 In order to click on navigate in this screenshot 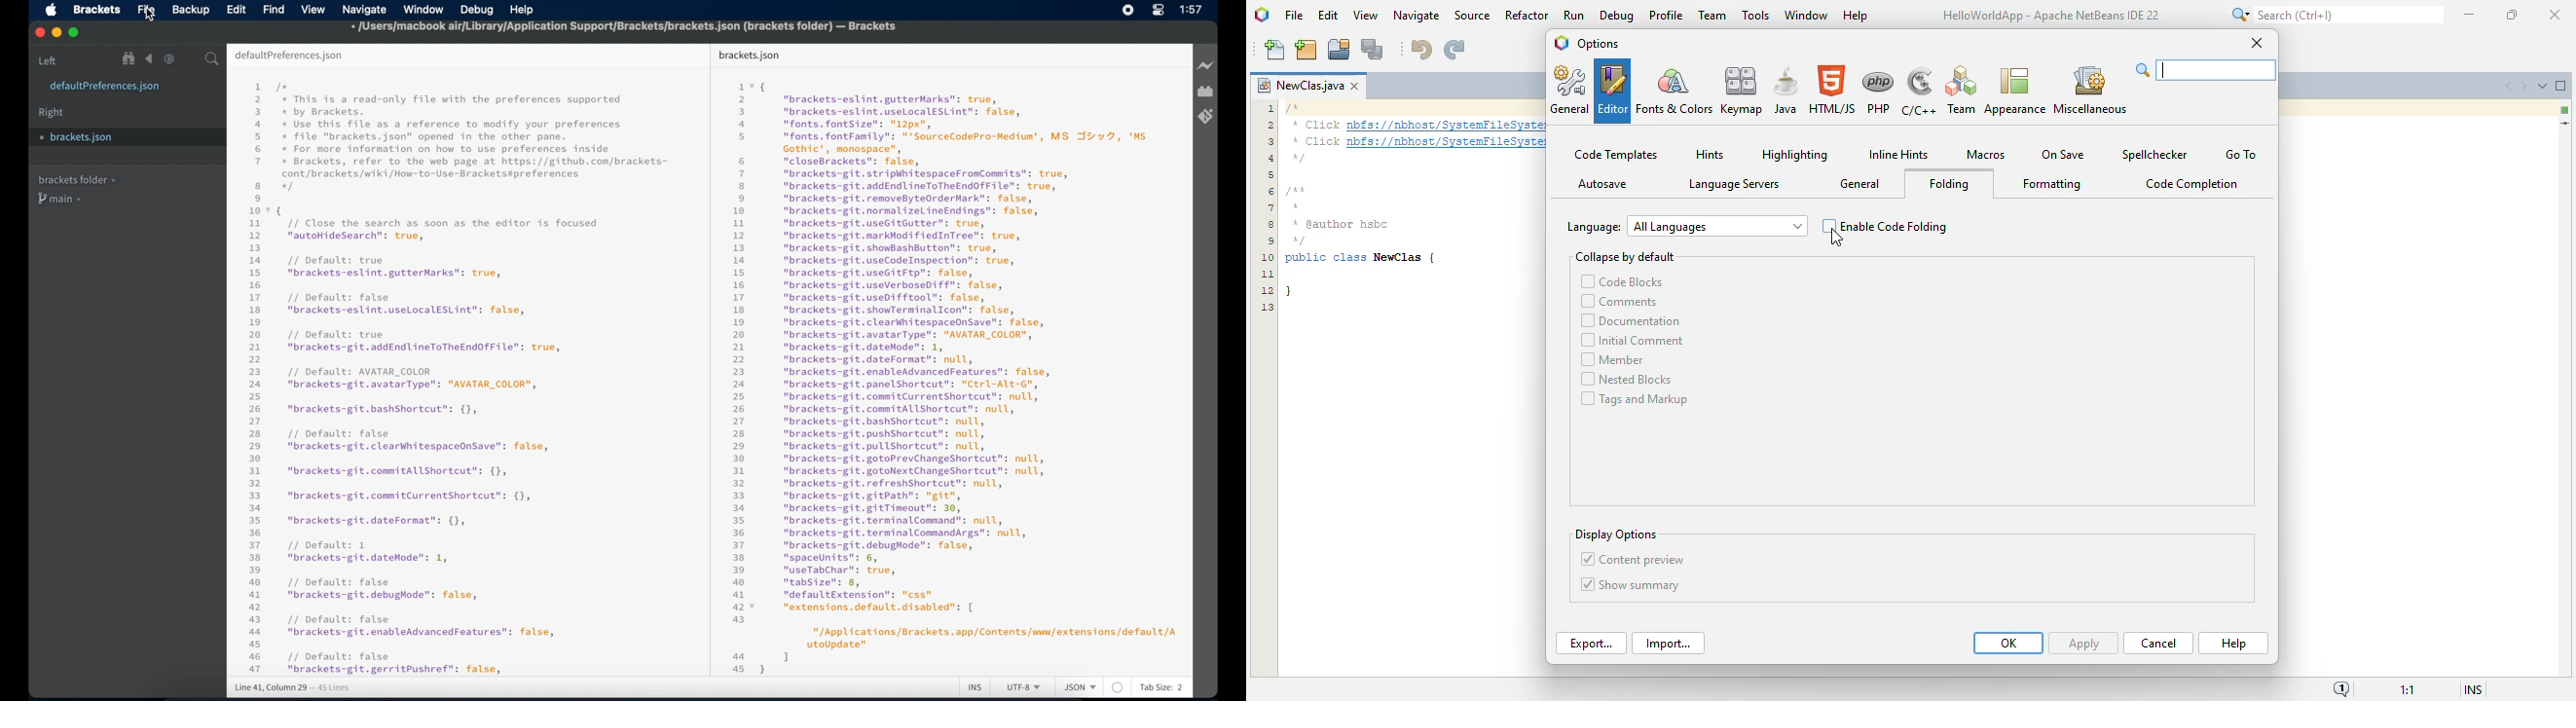, I will do `click(363, 10)`.